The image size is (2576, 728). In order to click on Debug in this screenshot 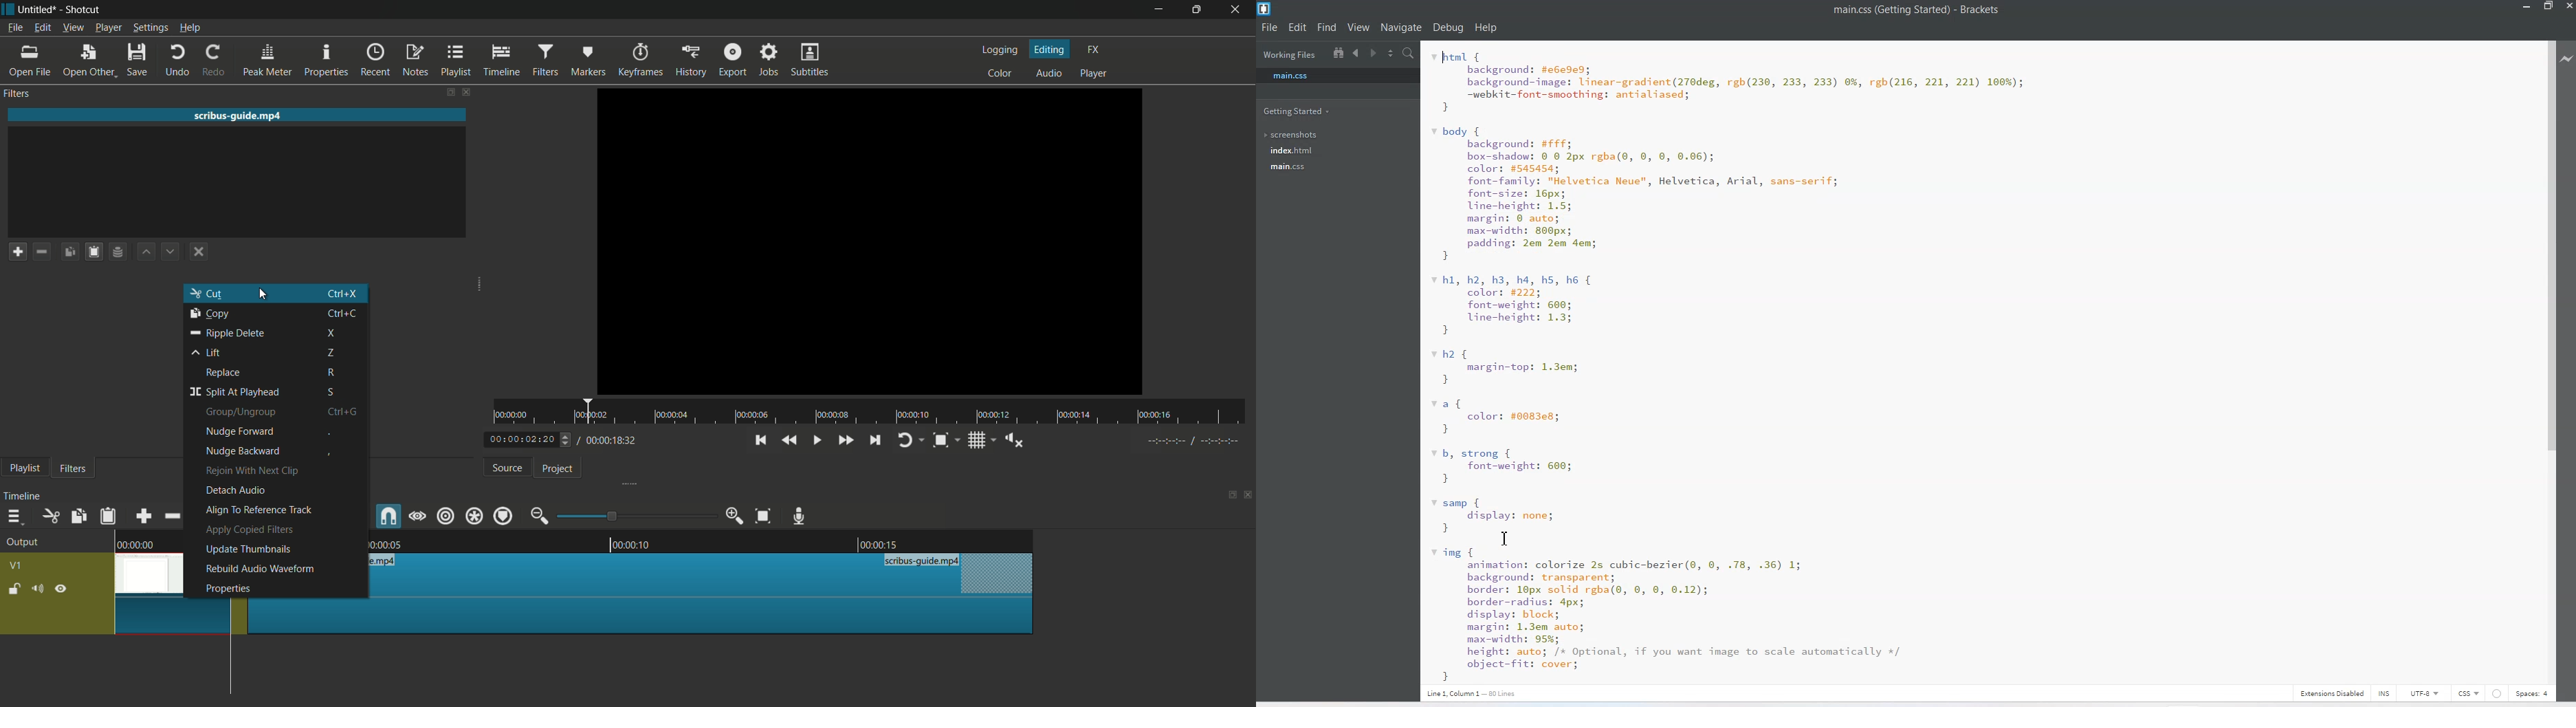, I will do `click(1448, 28)`.